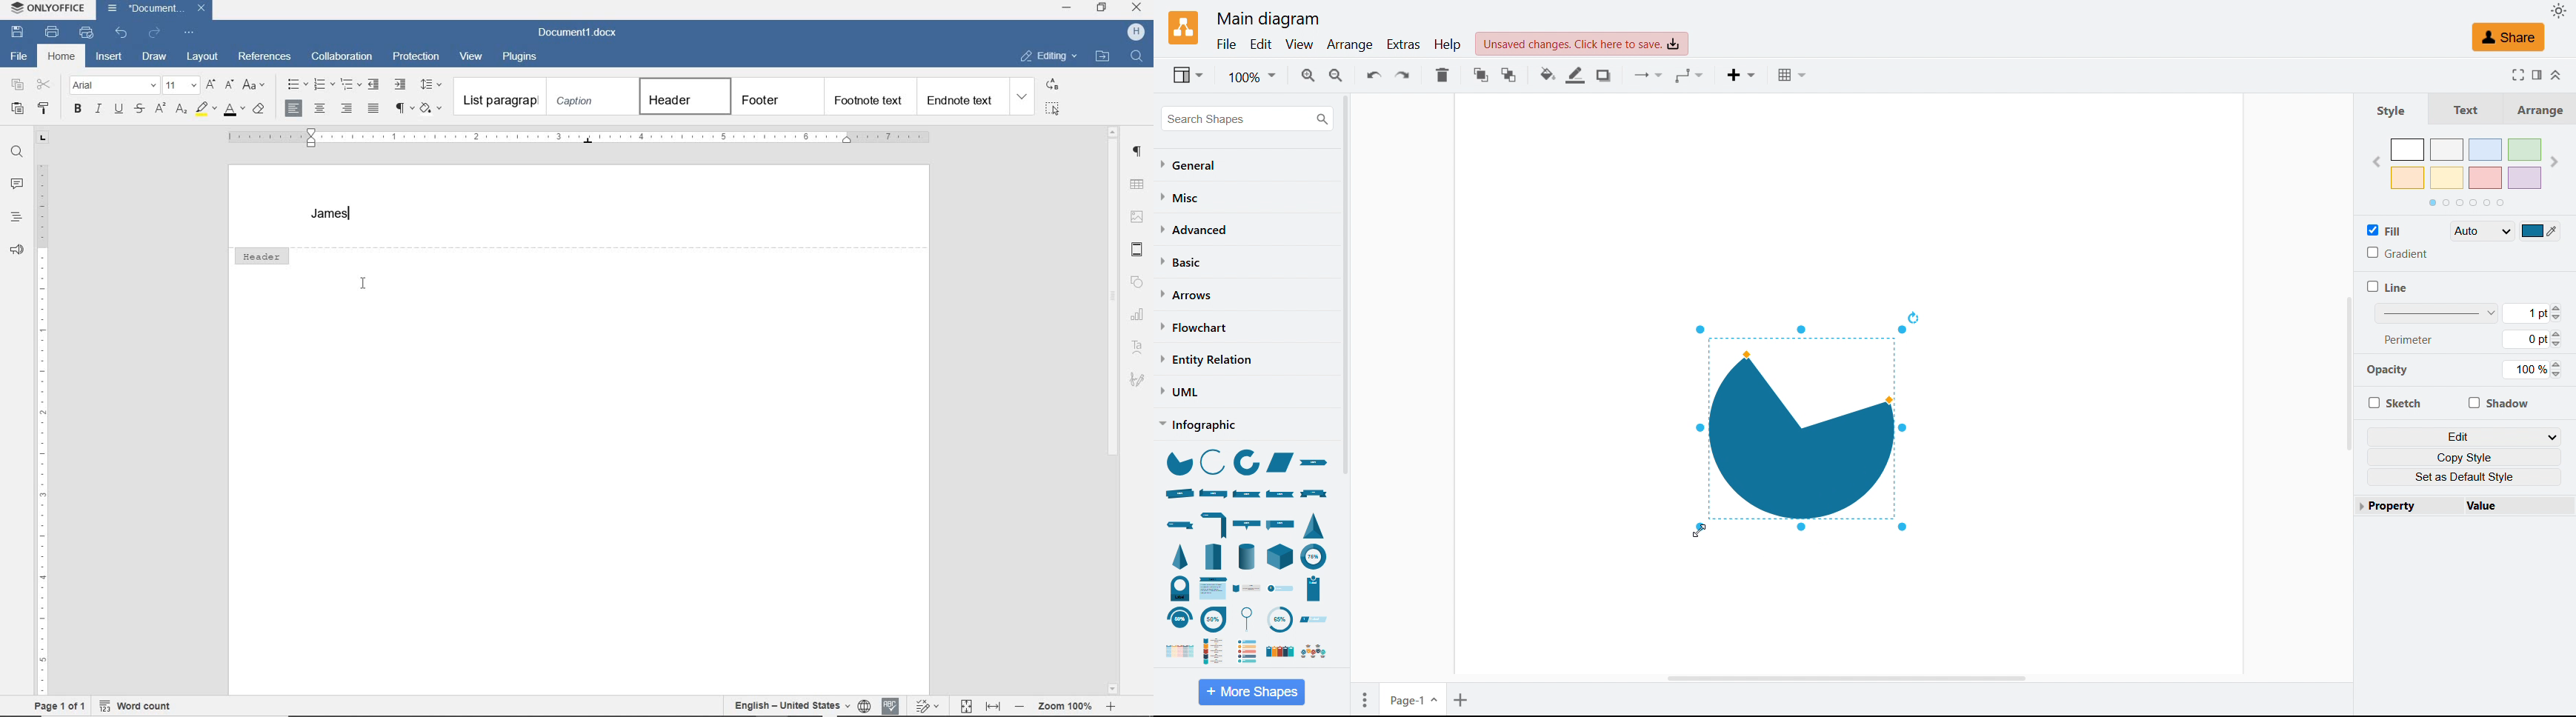 This screenshot has height=728, width=2576. What do you see at coordinates (1228, 45) in the screenshot?
I see `File ` at bounding box center [1228, 45].